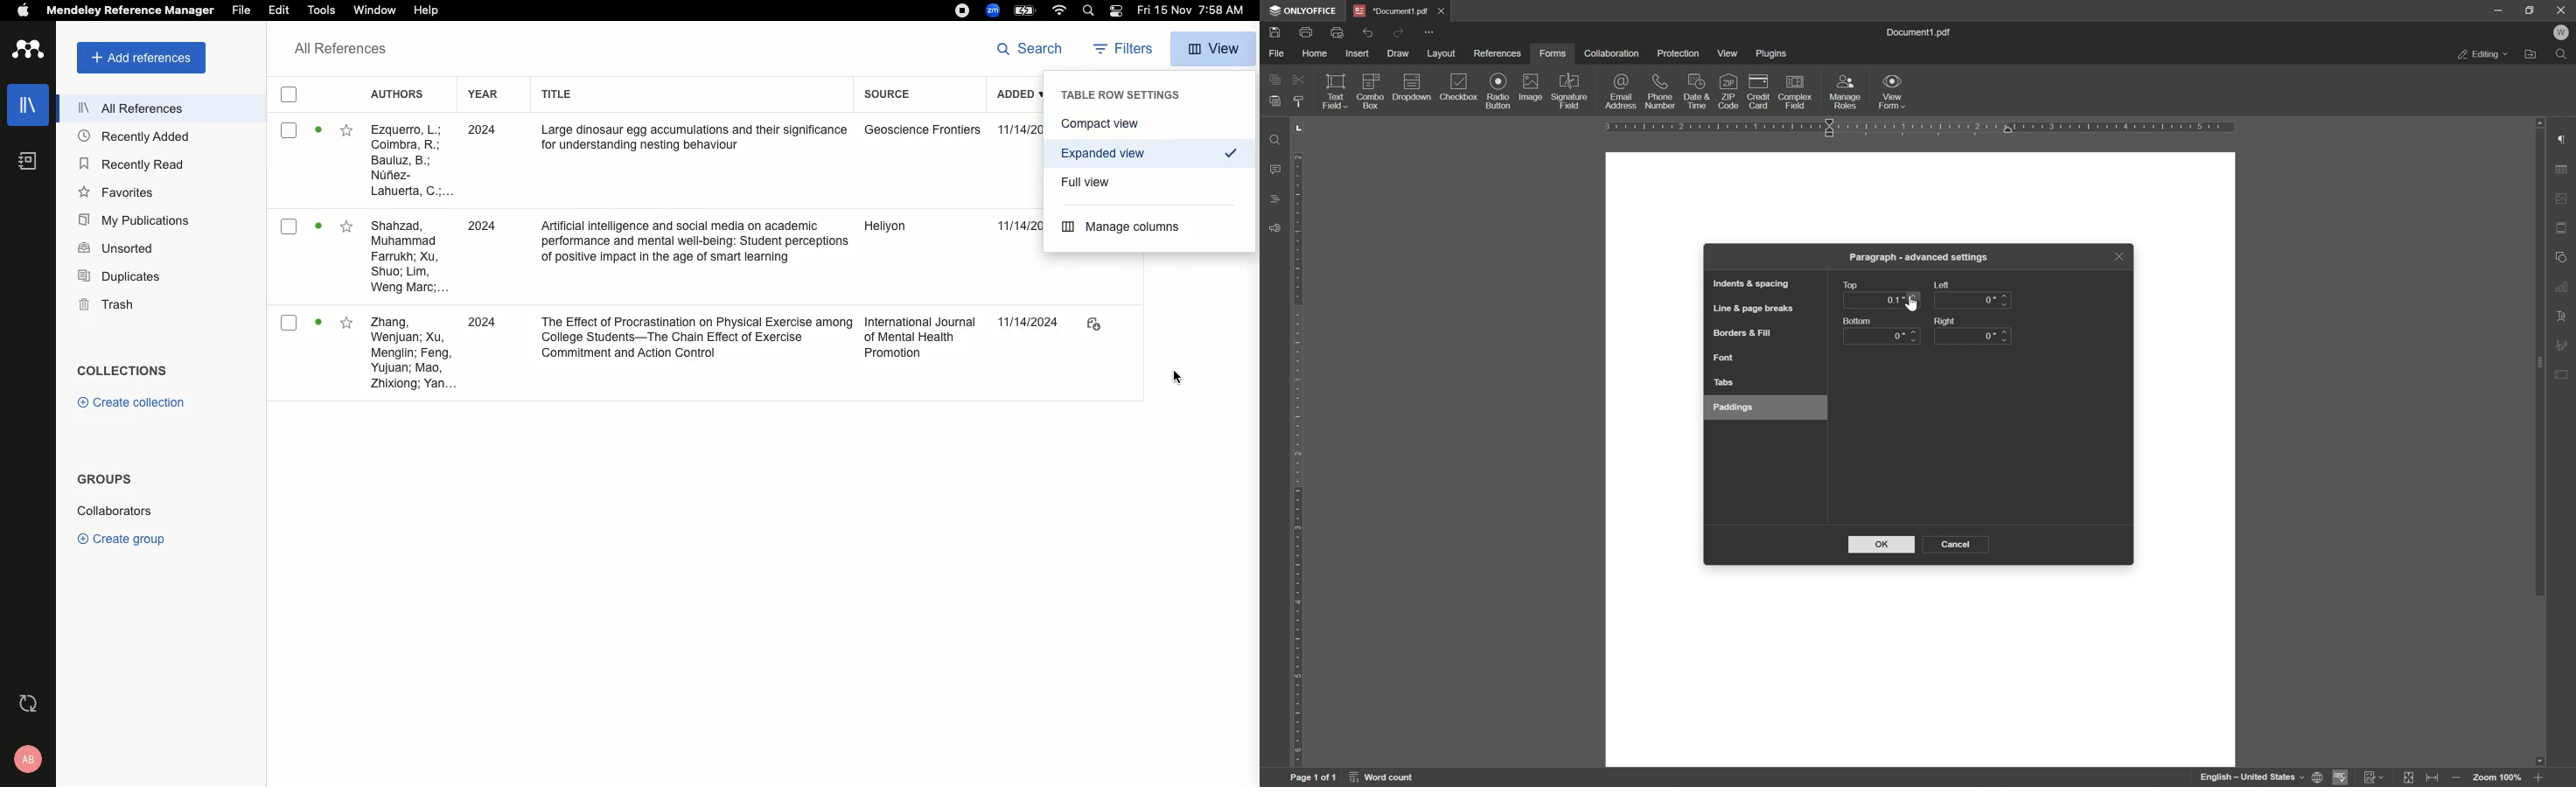 The image size is (2576, 812). Describe the element at coordinates (101, 483) in the screenshot. I see `Groups` at that location.